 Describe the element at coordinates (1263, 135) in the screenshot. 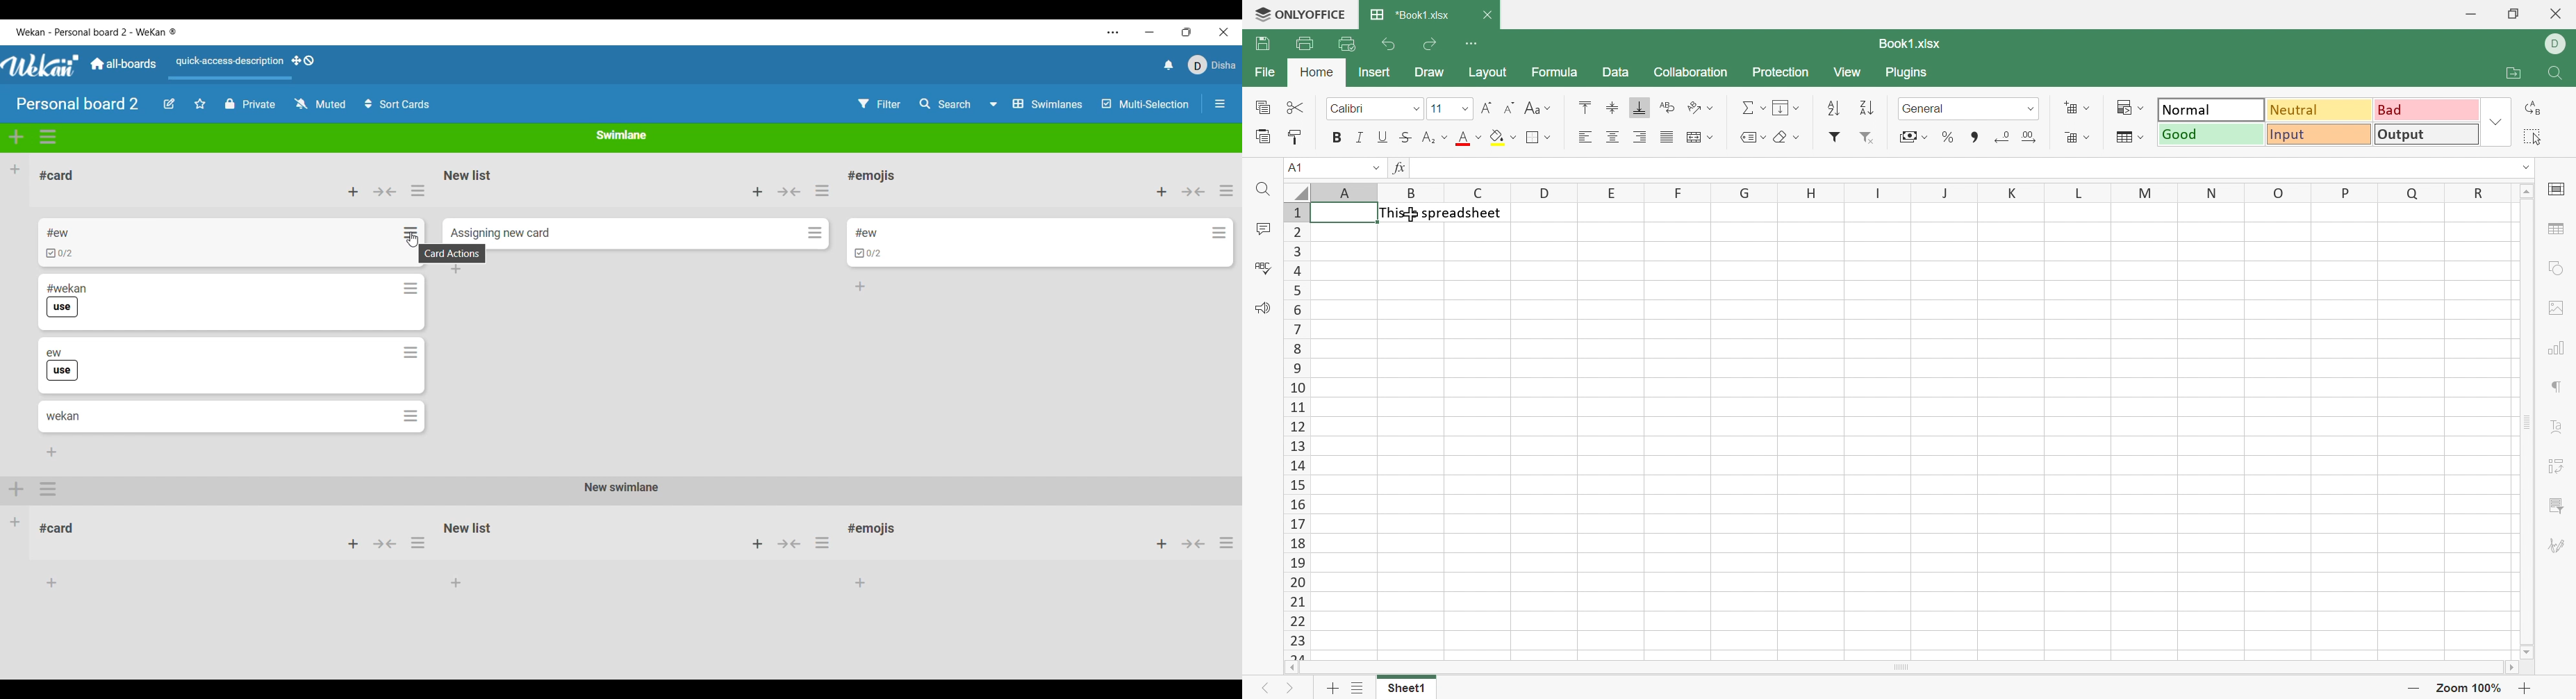

I see `Paste` at that location.